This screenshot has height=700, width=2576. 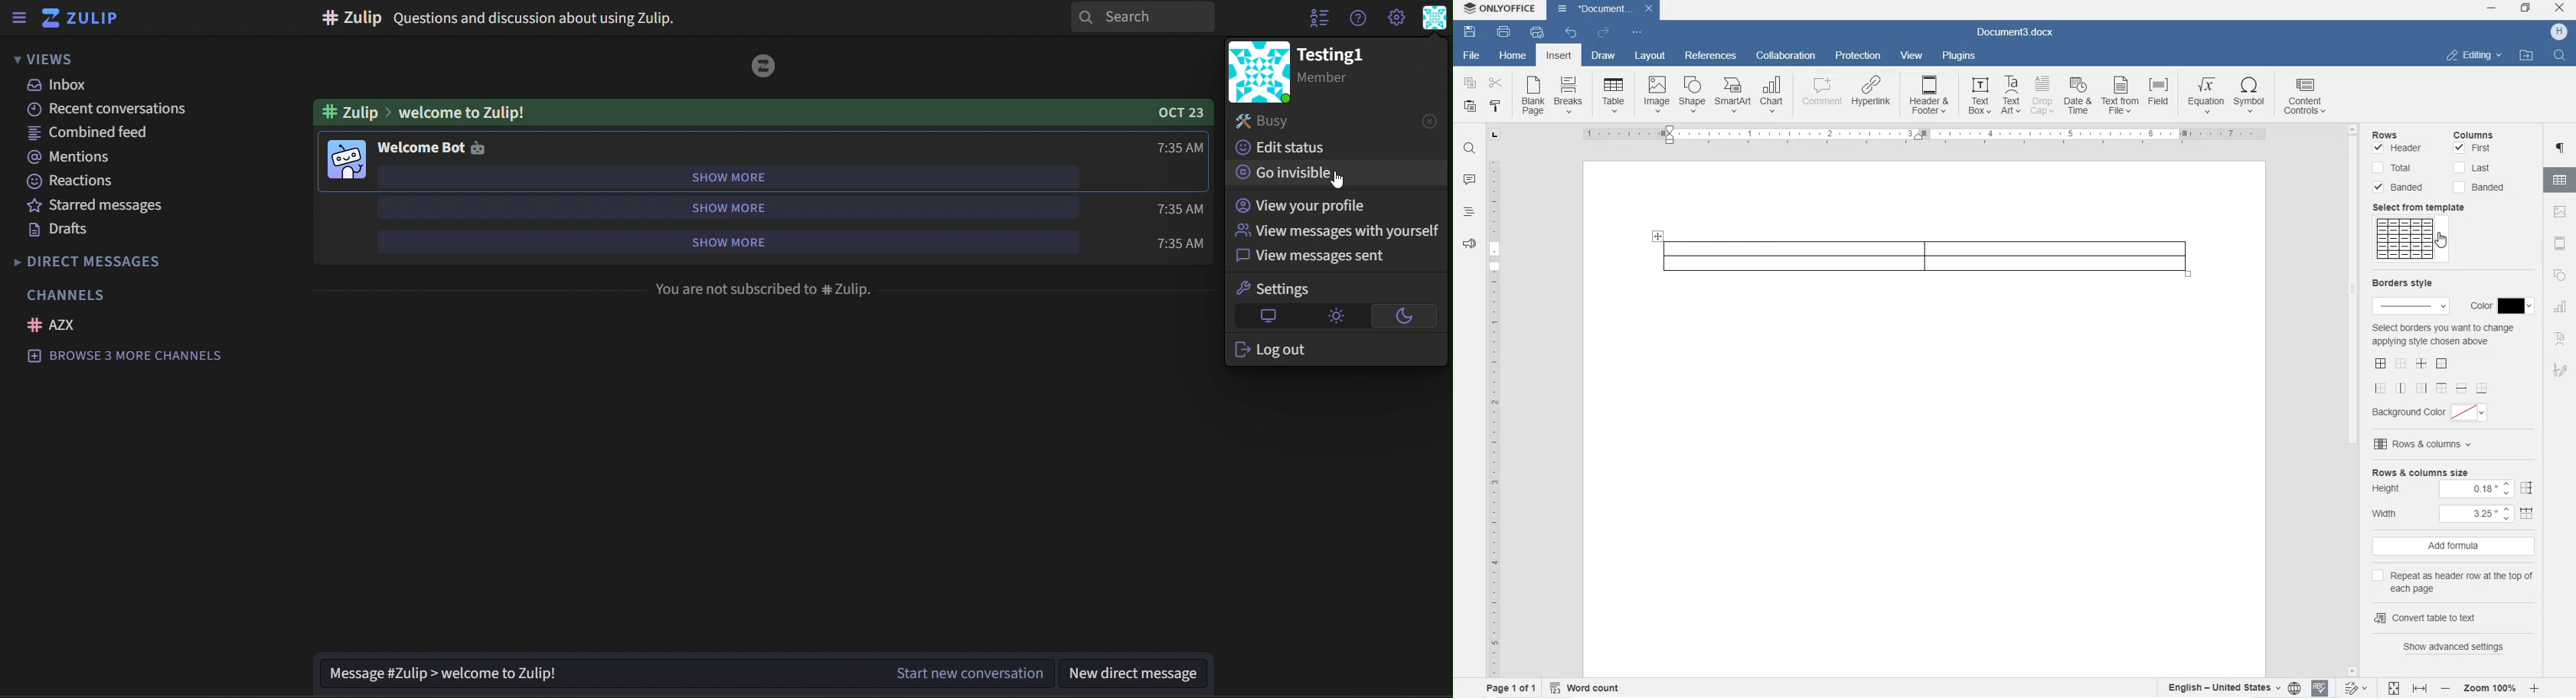 What do you see at coordinates (2475, 55) in the screenshot?
I see `editing` at bounding box center [2475, 55].